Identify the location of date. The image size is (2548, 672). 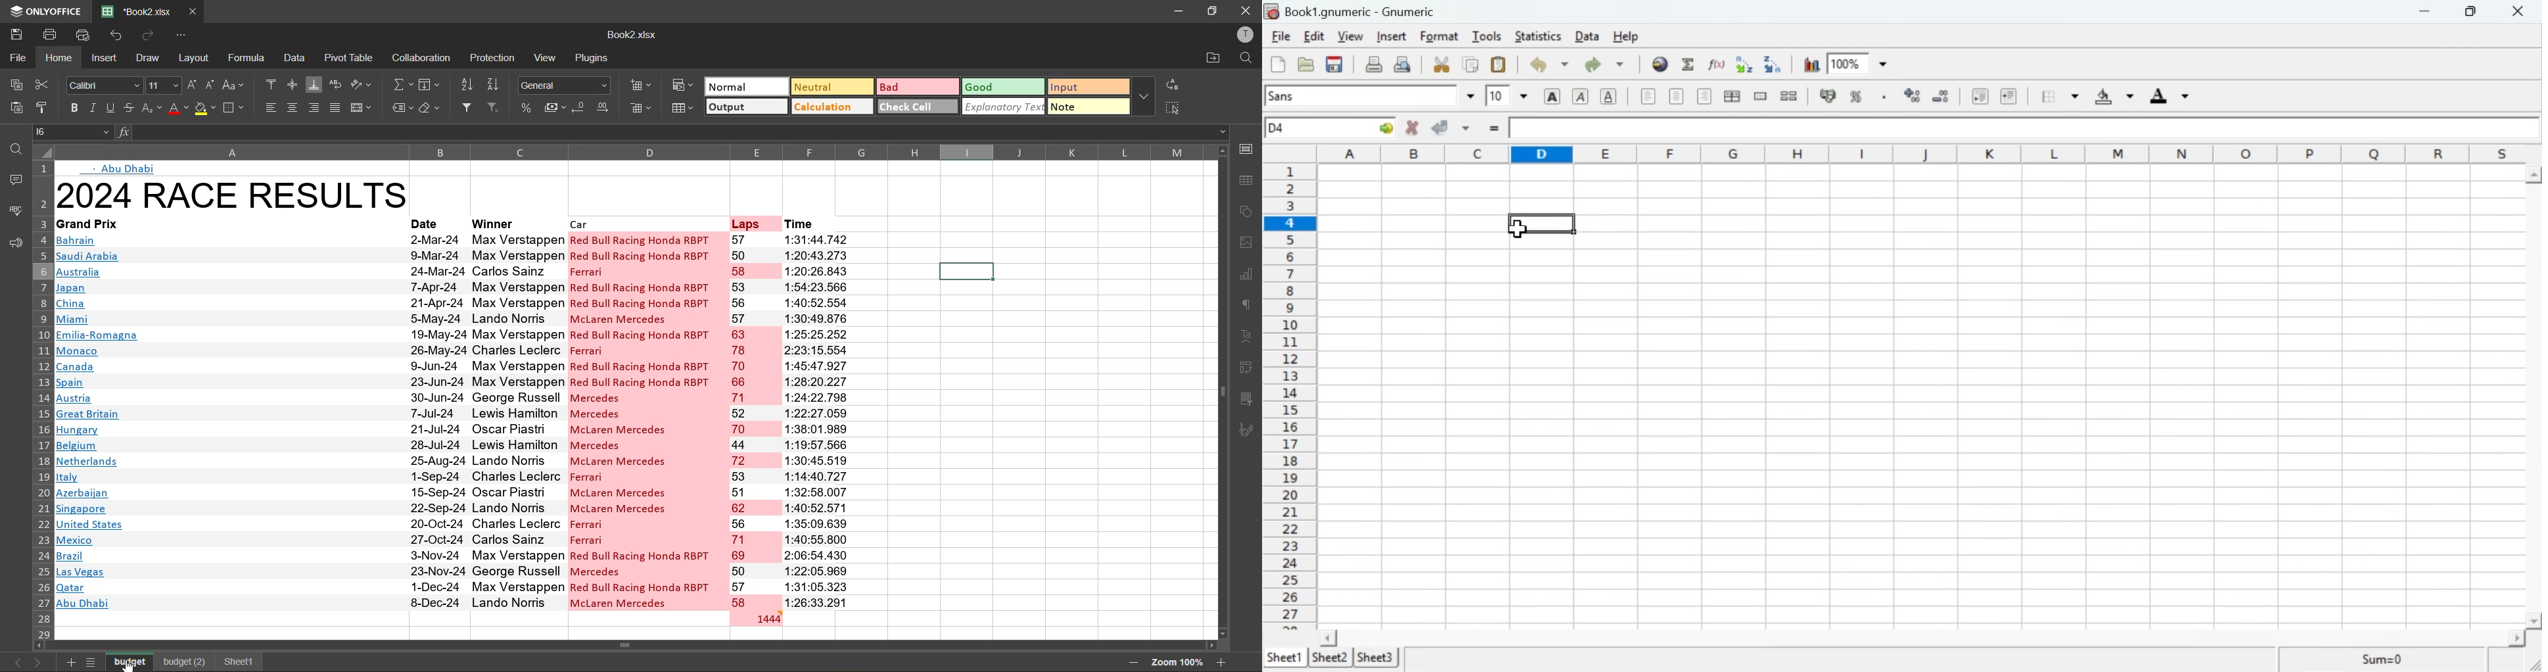
(437, 419).